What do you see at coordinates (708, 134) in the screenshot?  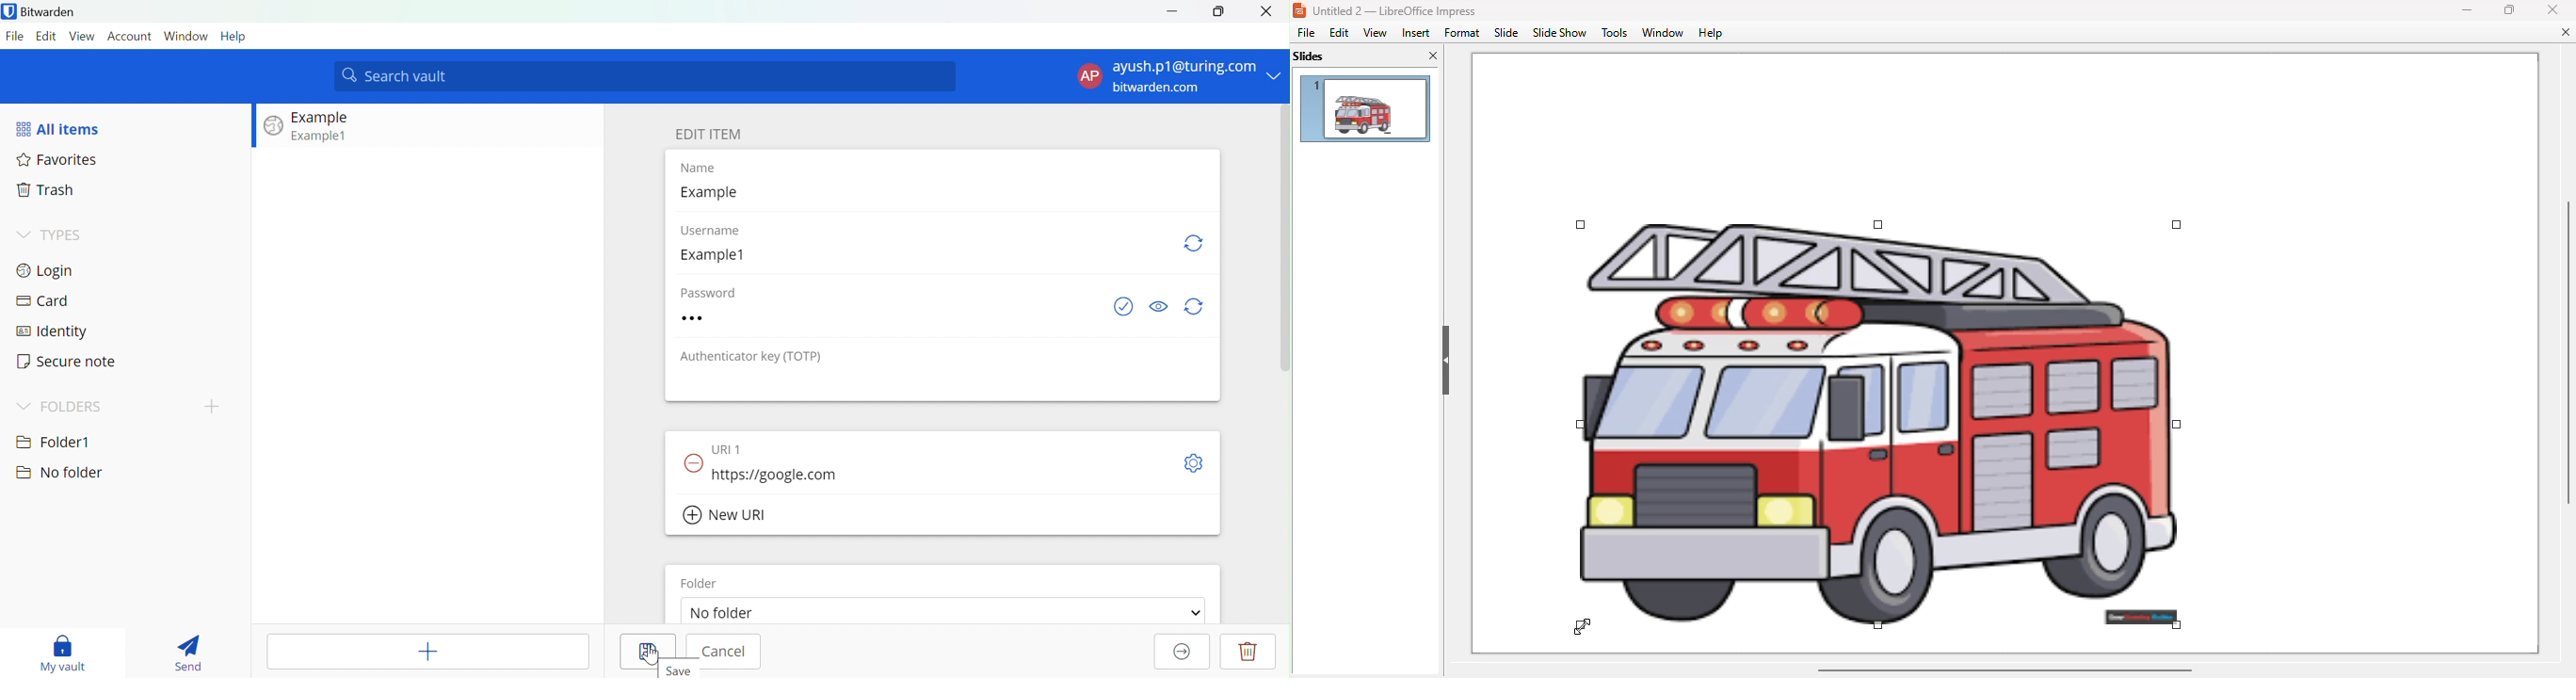 I see `EDIT ITEM` at bounding box center [708, 134].